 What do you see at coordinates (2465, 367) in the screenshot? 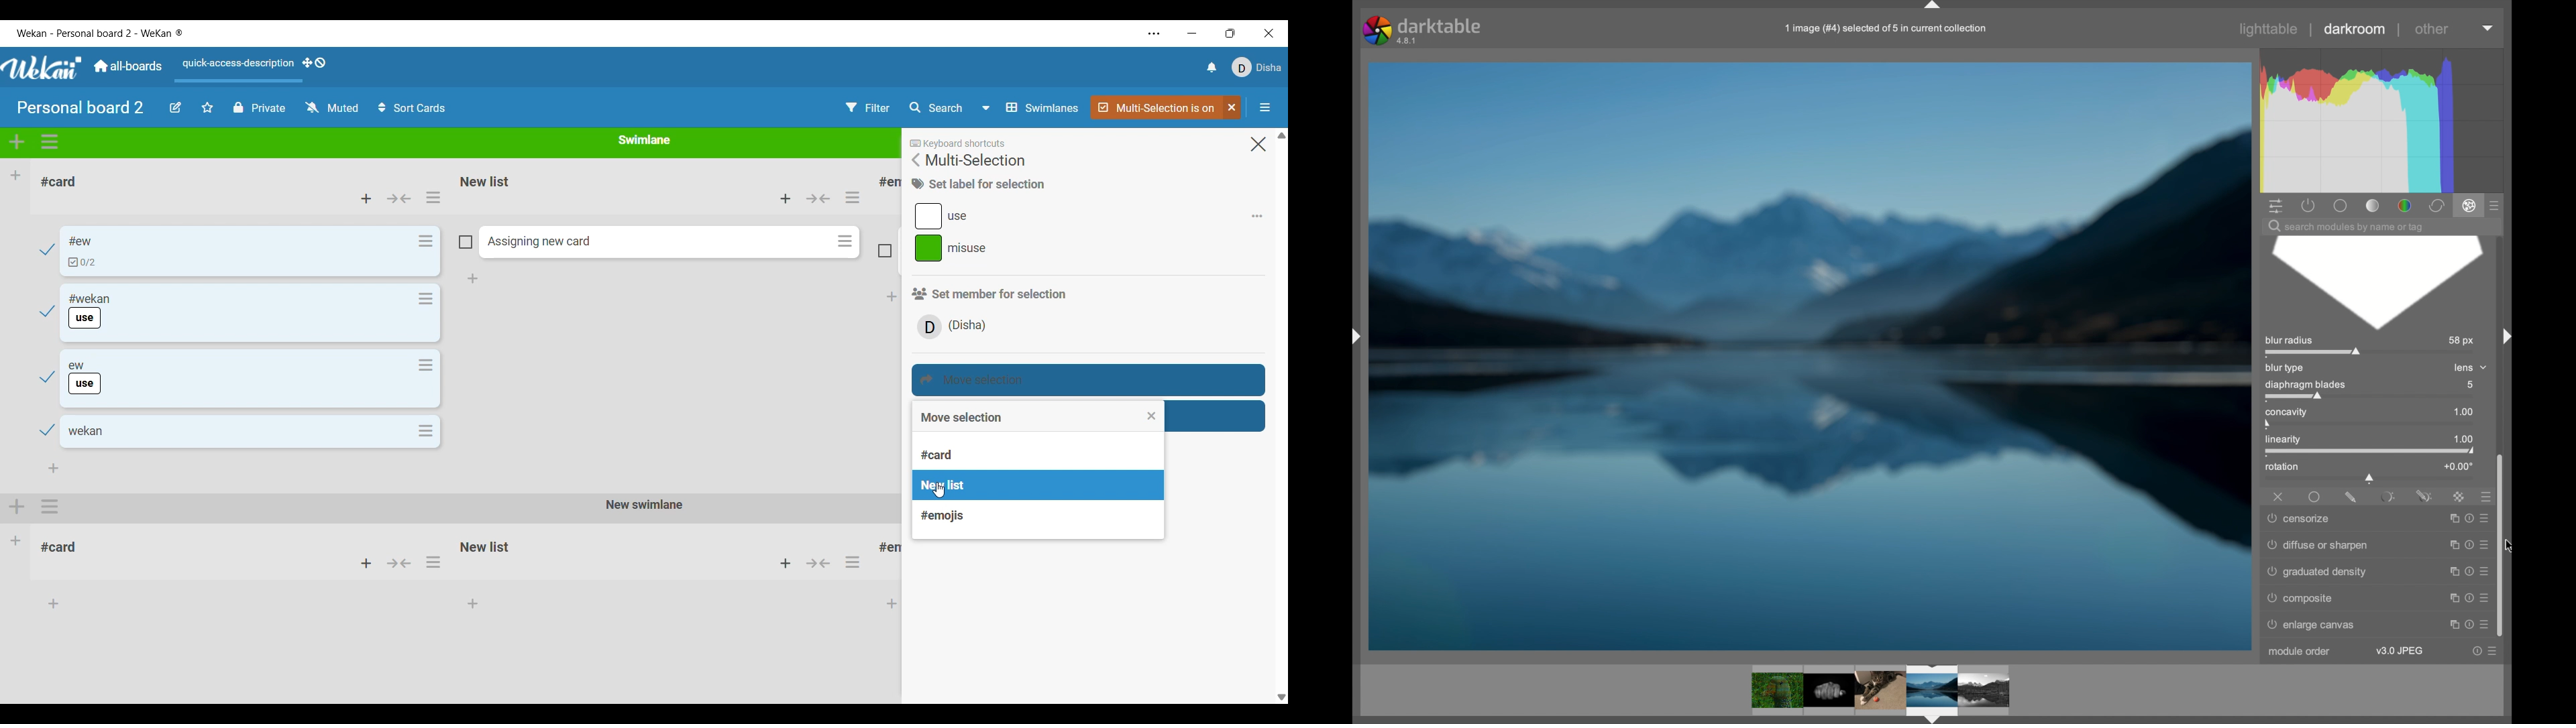
I see `lens` at bounding box center [2465, 367].